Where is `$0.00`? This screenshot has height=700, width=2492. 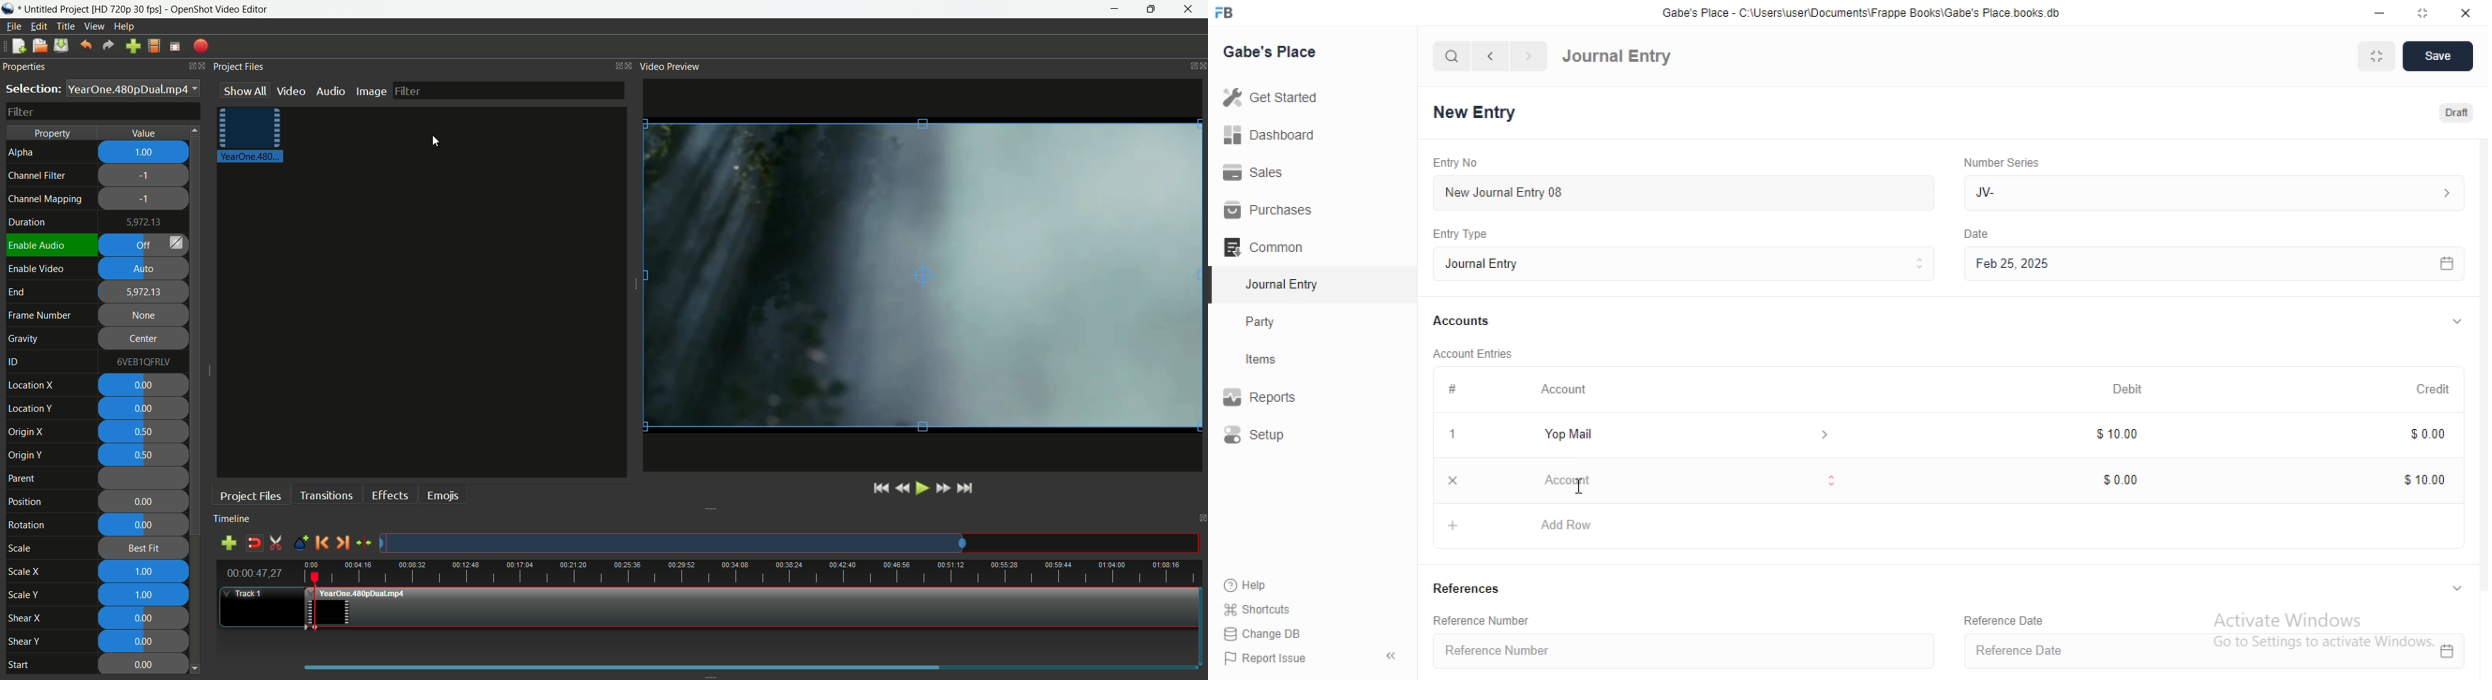 $0.00 is located at coordinates (2418, 434).